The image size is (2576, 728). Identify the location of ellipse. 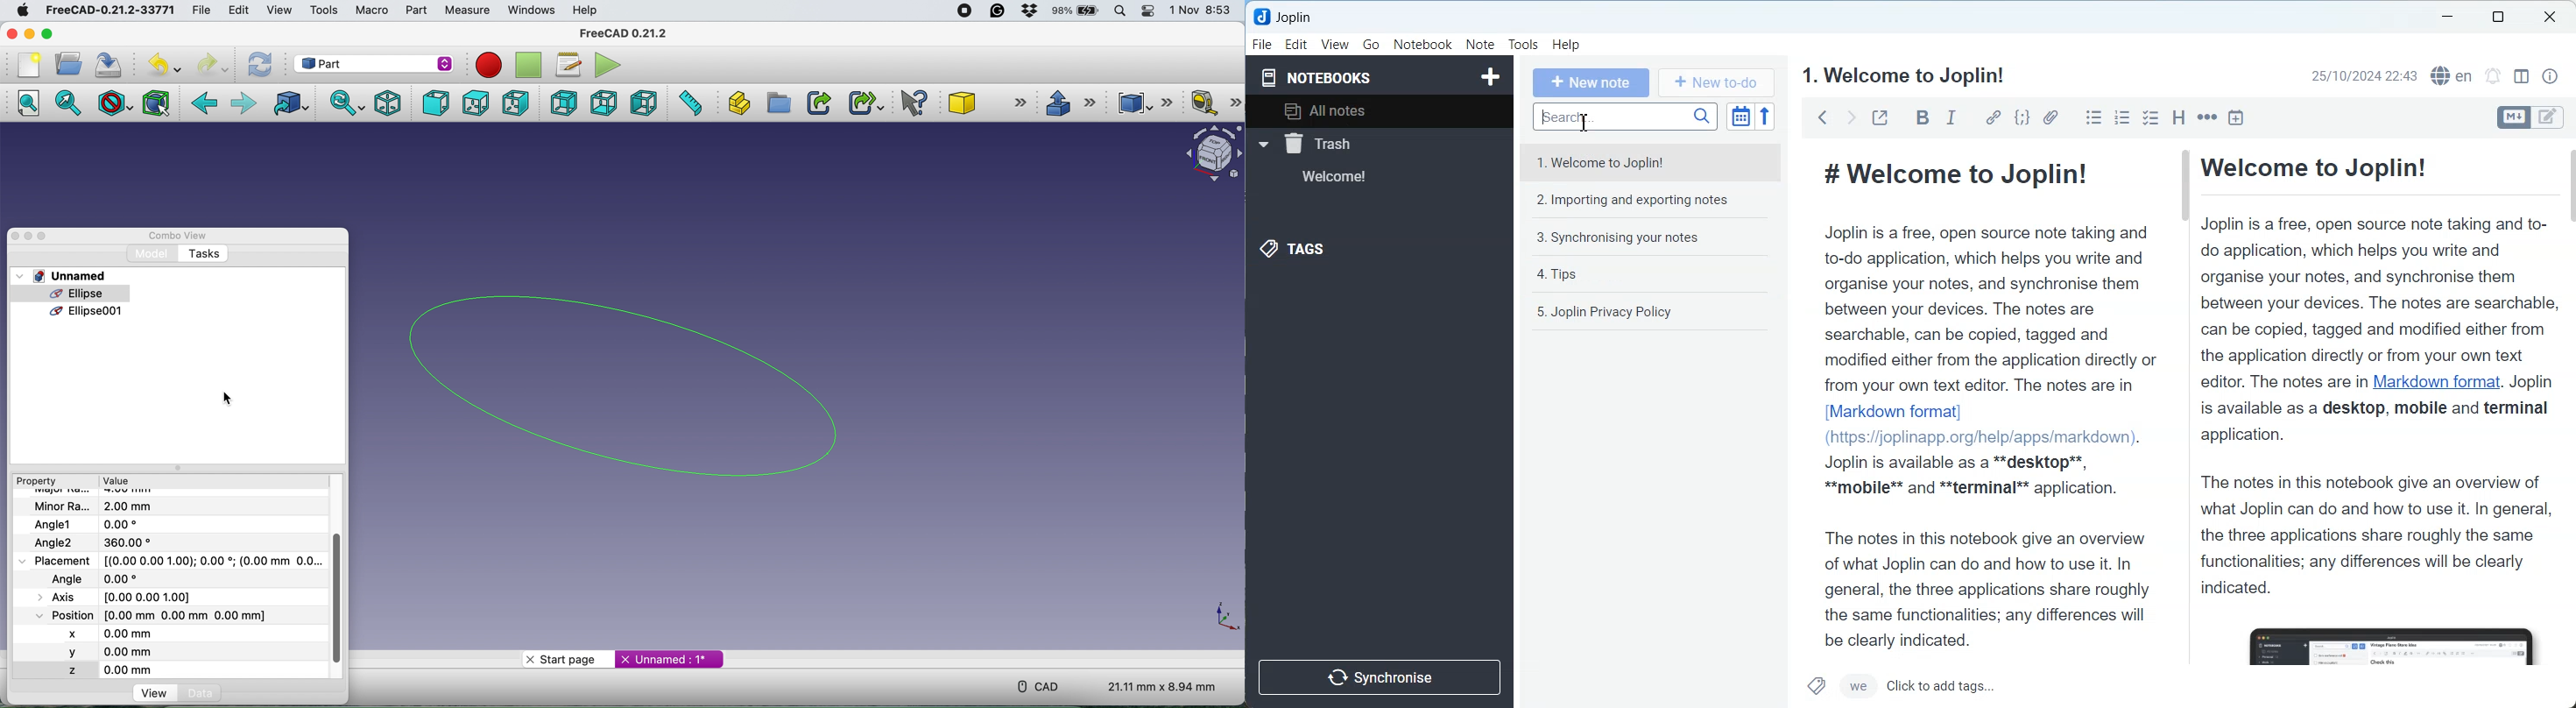
(642, 383).